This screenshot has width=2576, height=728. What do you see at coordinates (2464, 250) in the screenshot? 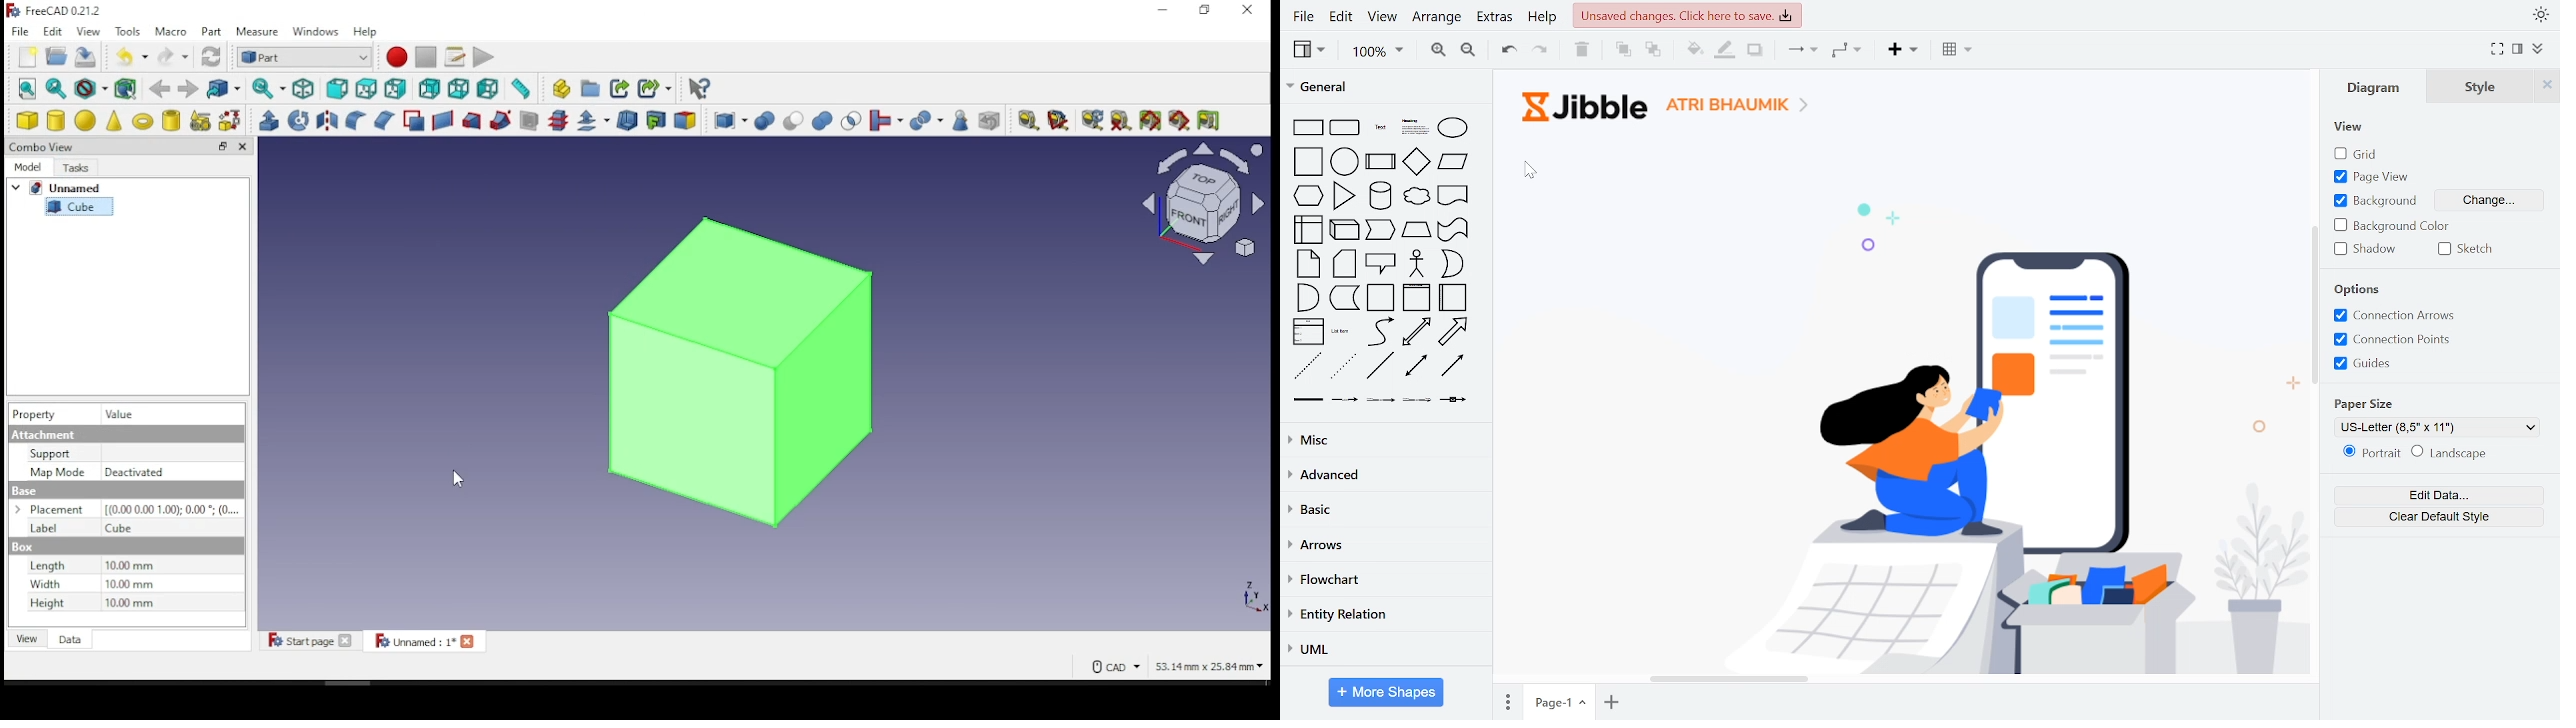
I see `sketch` at bounding box center [2464, 250].